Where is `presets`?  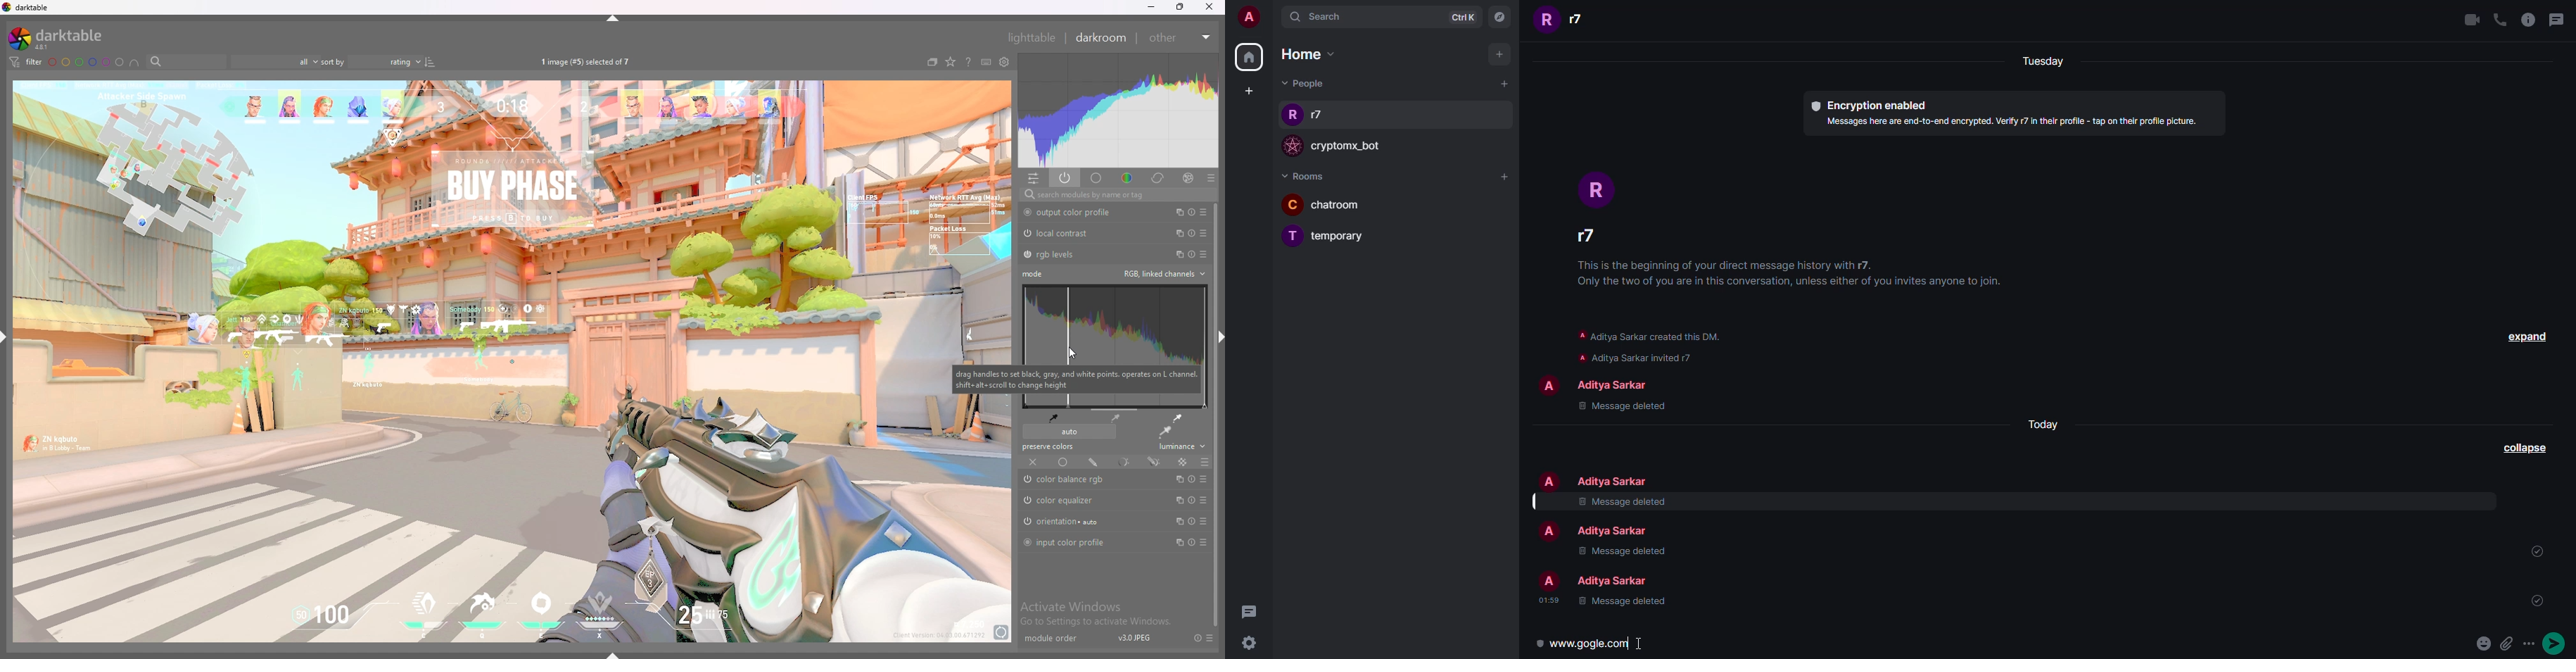 presets is located at coordinates (1211, 178).